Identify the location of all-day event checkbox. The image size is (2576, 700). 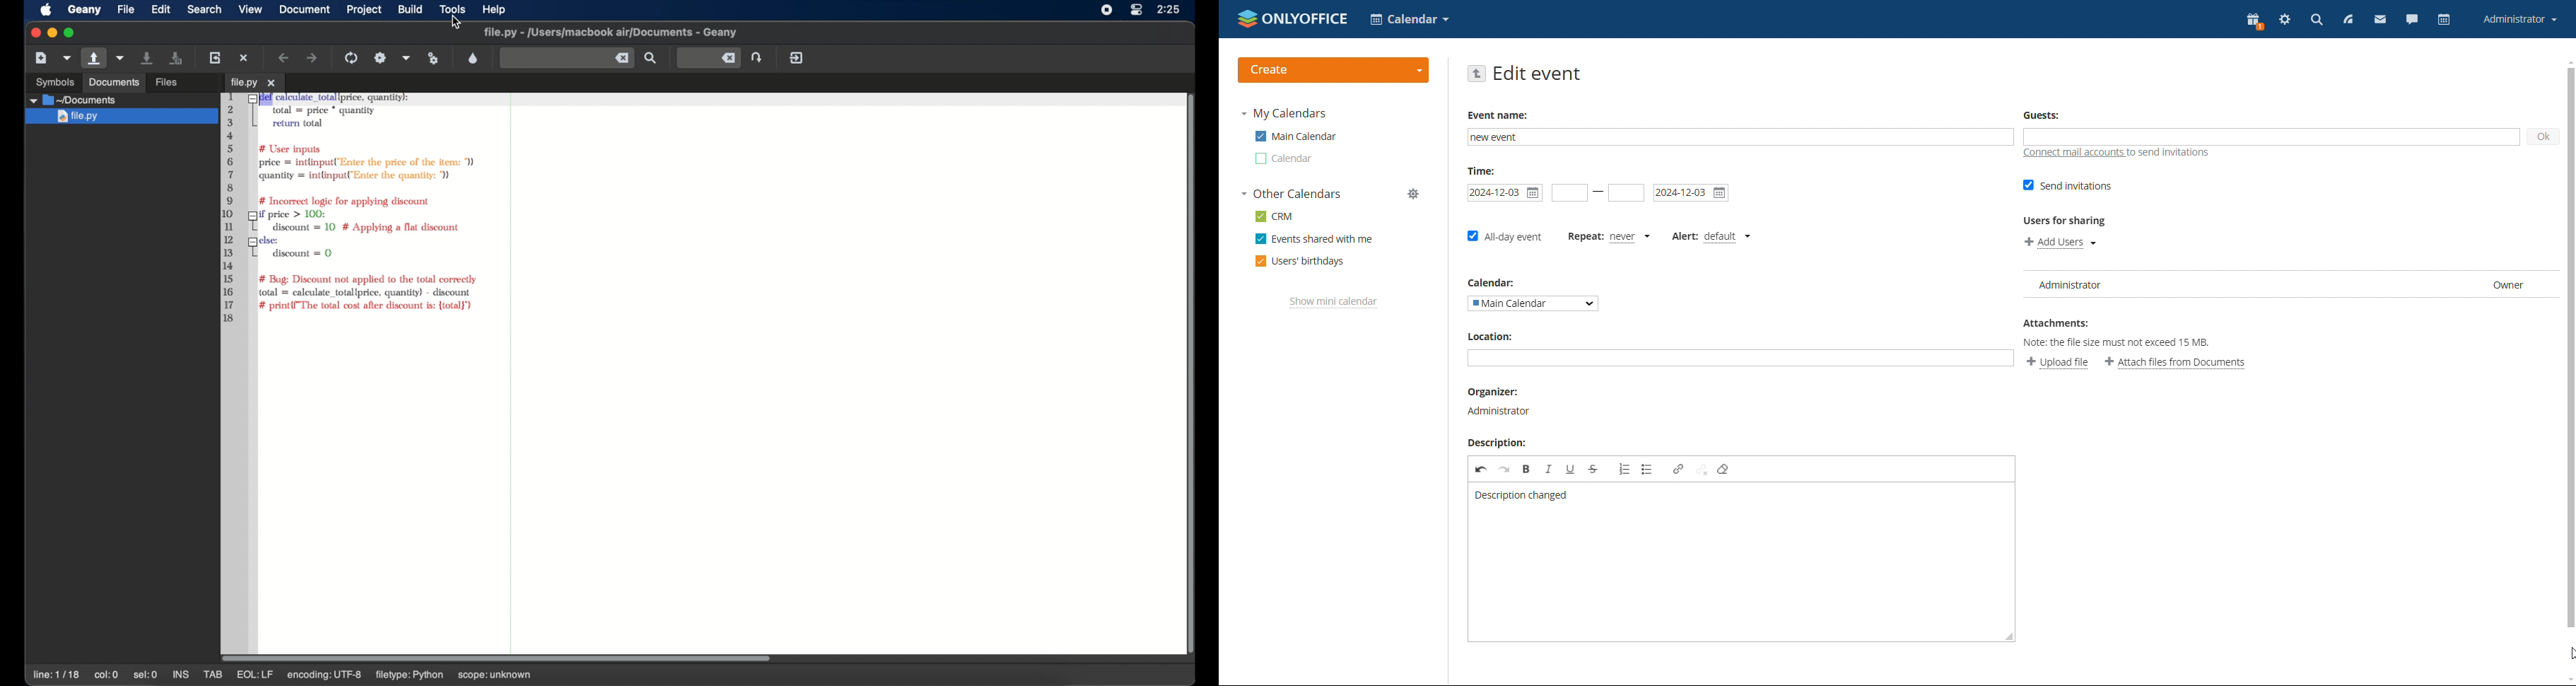
(1504, 238).